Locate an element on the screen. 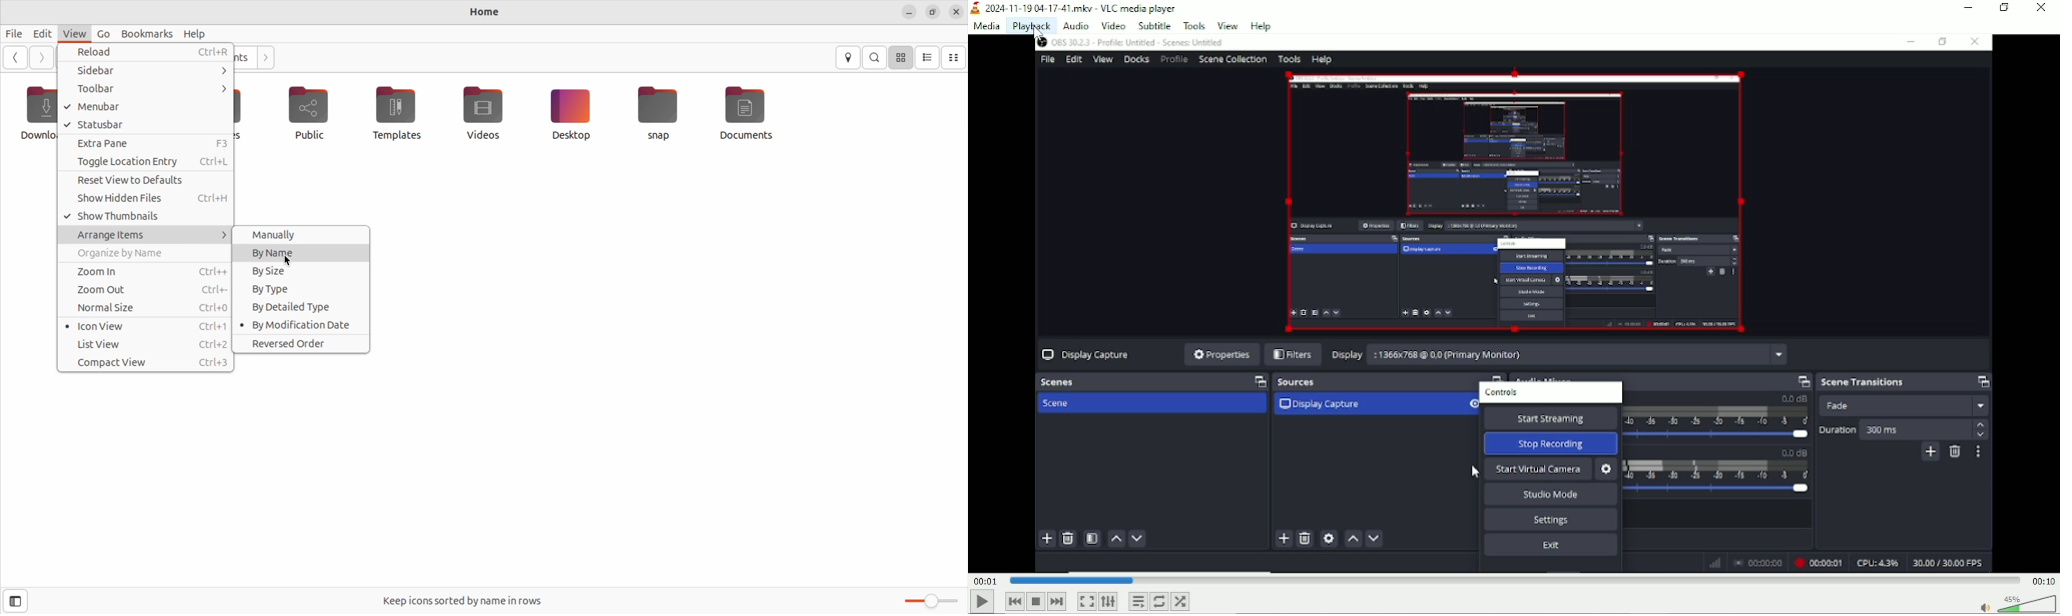 The image size is (2072, 616). random is located at coordinates (1181, 602).